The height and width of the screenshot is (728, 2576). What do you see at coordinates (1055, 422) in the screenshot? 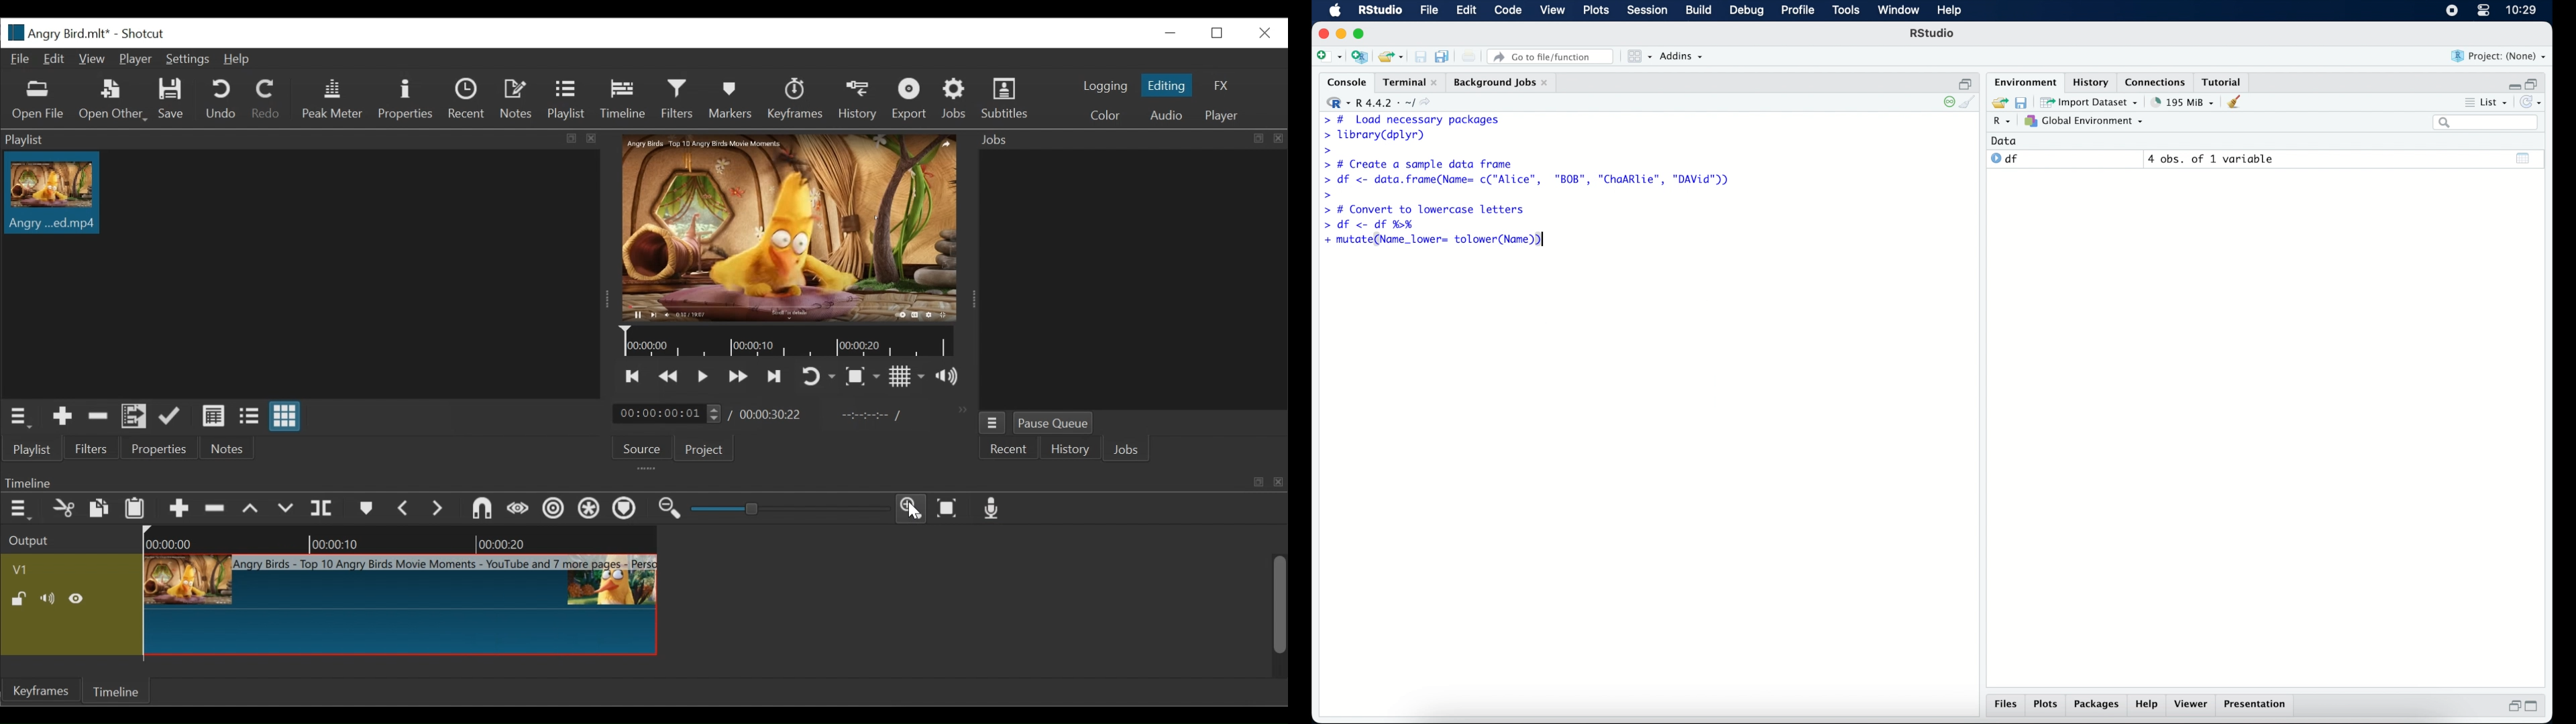
I see `Pause Queue` at bounding box center [1055, 422].